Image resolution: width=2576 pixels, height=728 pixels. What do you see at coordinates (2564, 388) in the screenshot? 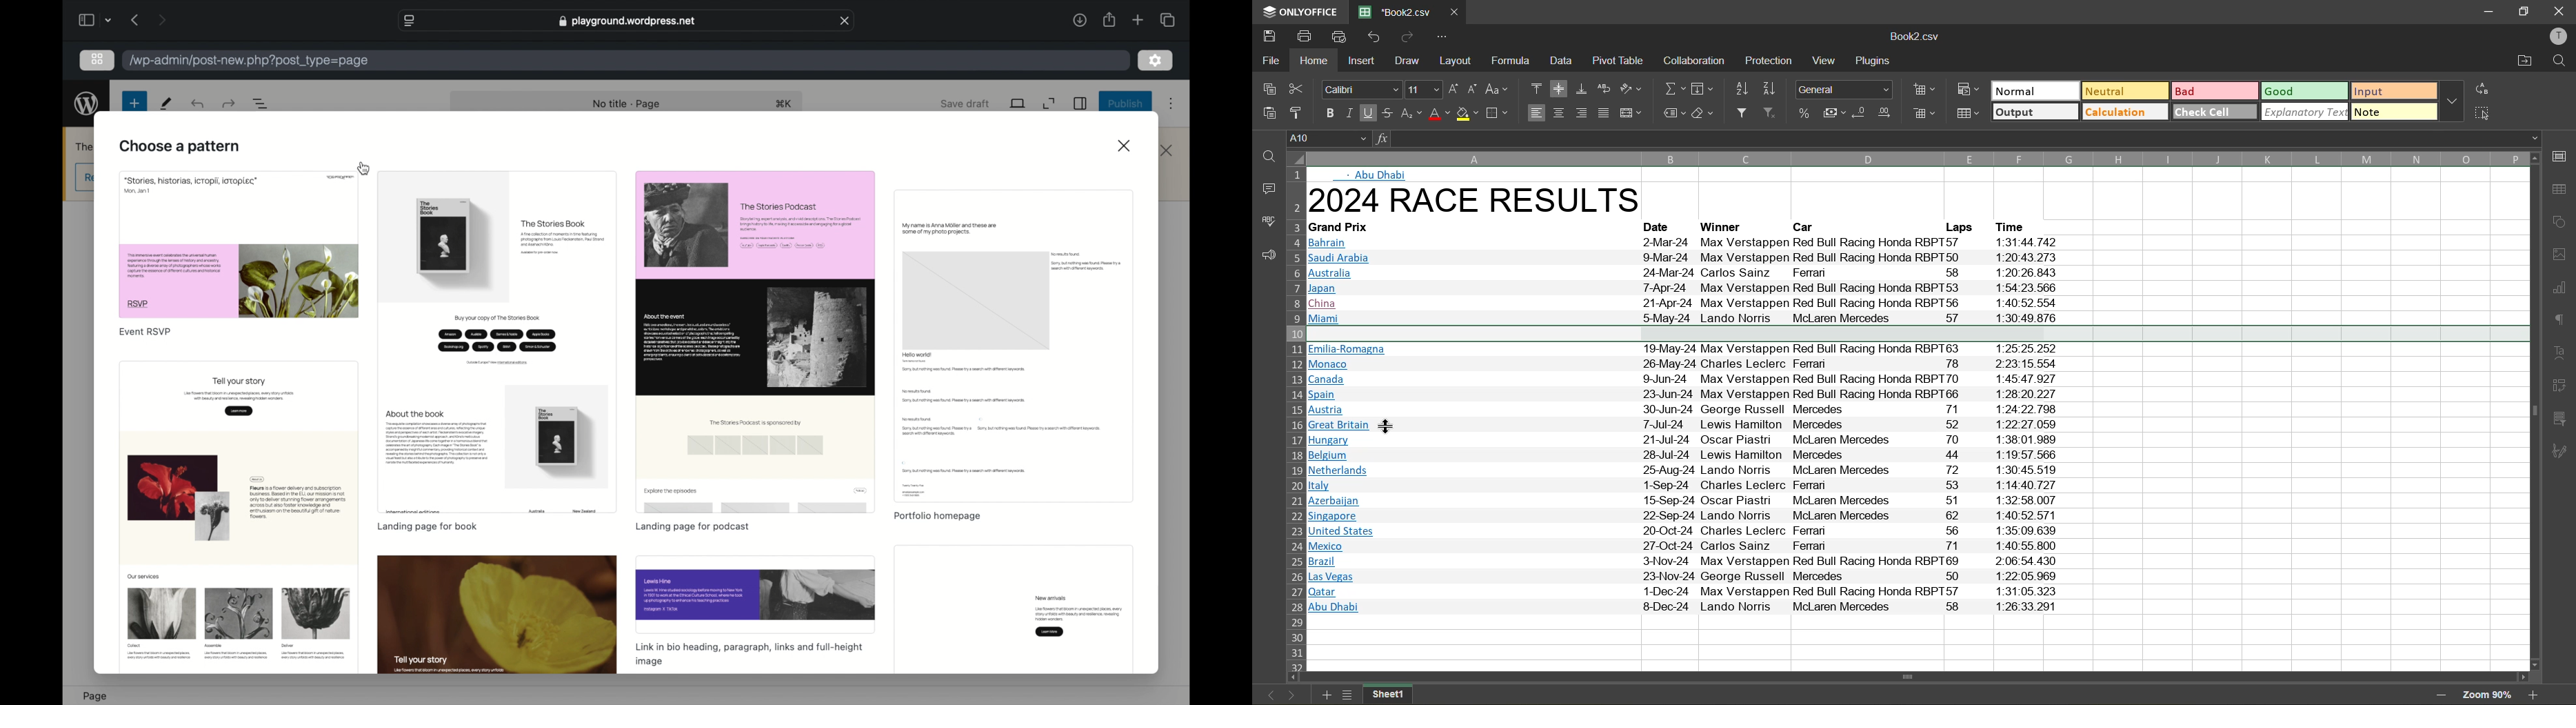
I see `pivot table` at bounding box center [2564, 388].